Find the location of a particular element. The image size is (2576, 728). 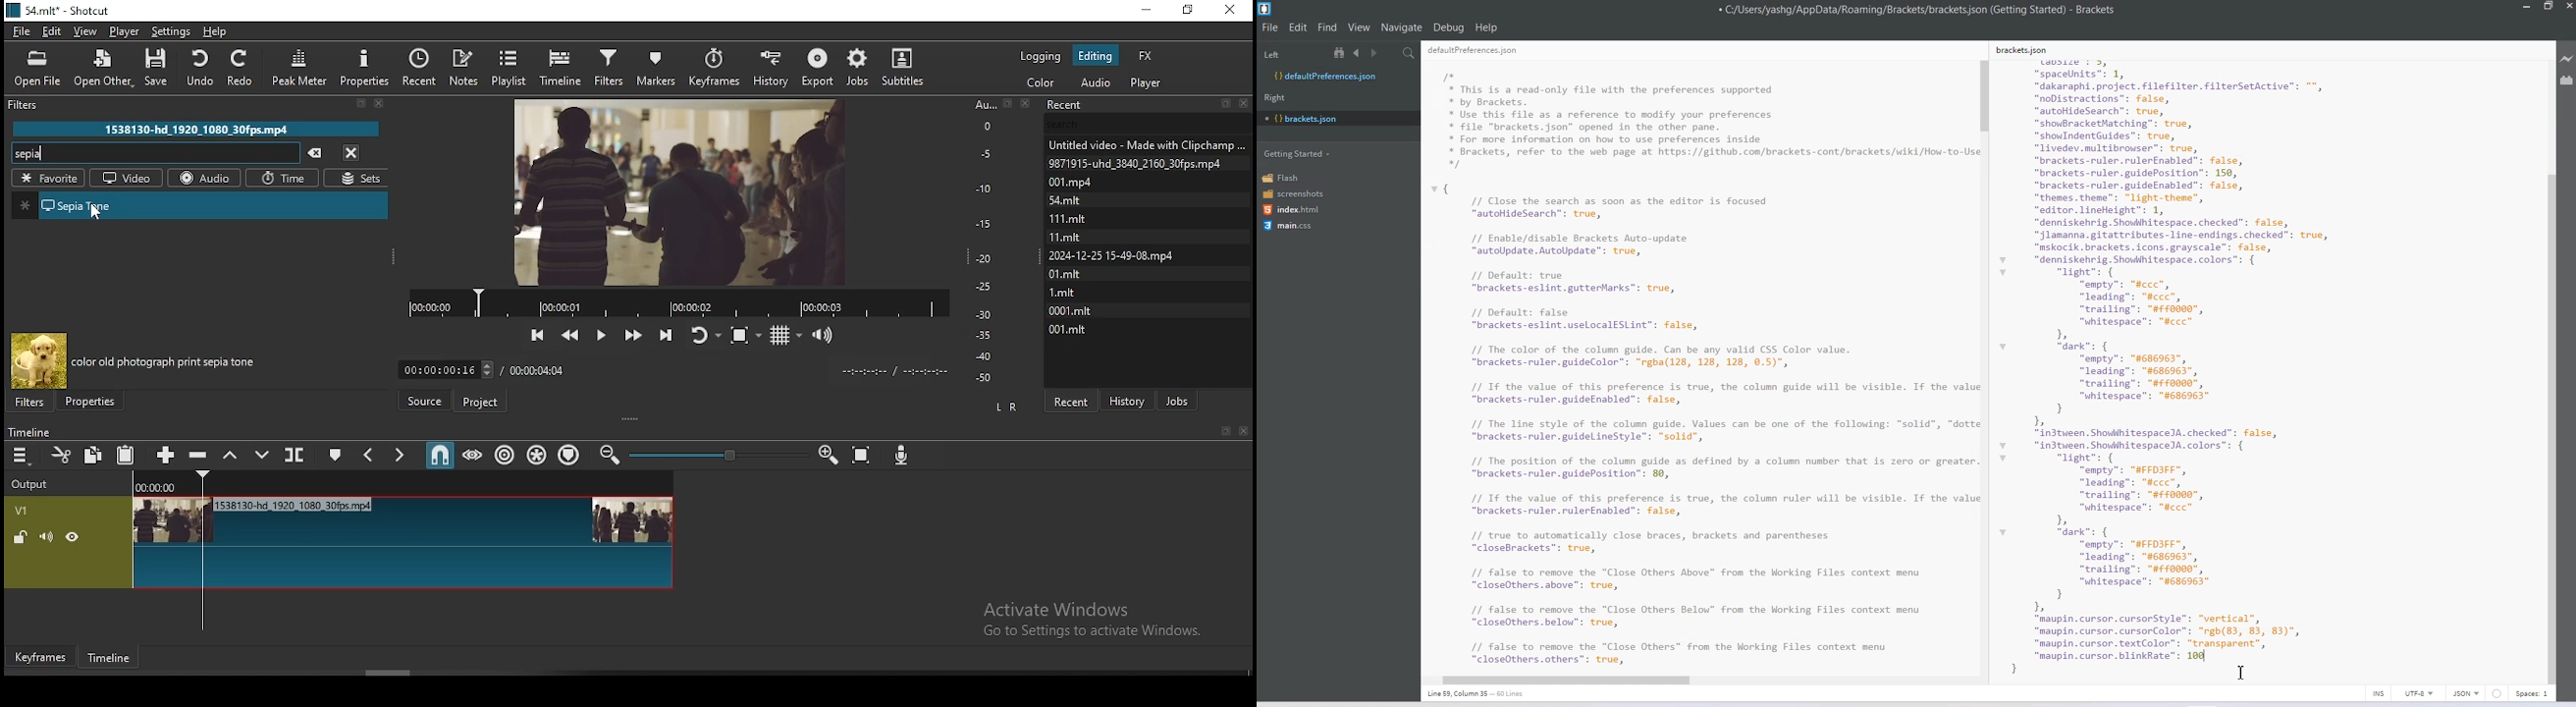

undo is located at coordinates (202, 67).